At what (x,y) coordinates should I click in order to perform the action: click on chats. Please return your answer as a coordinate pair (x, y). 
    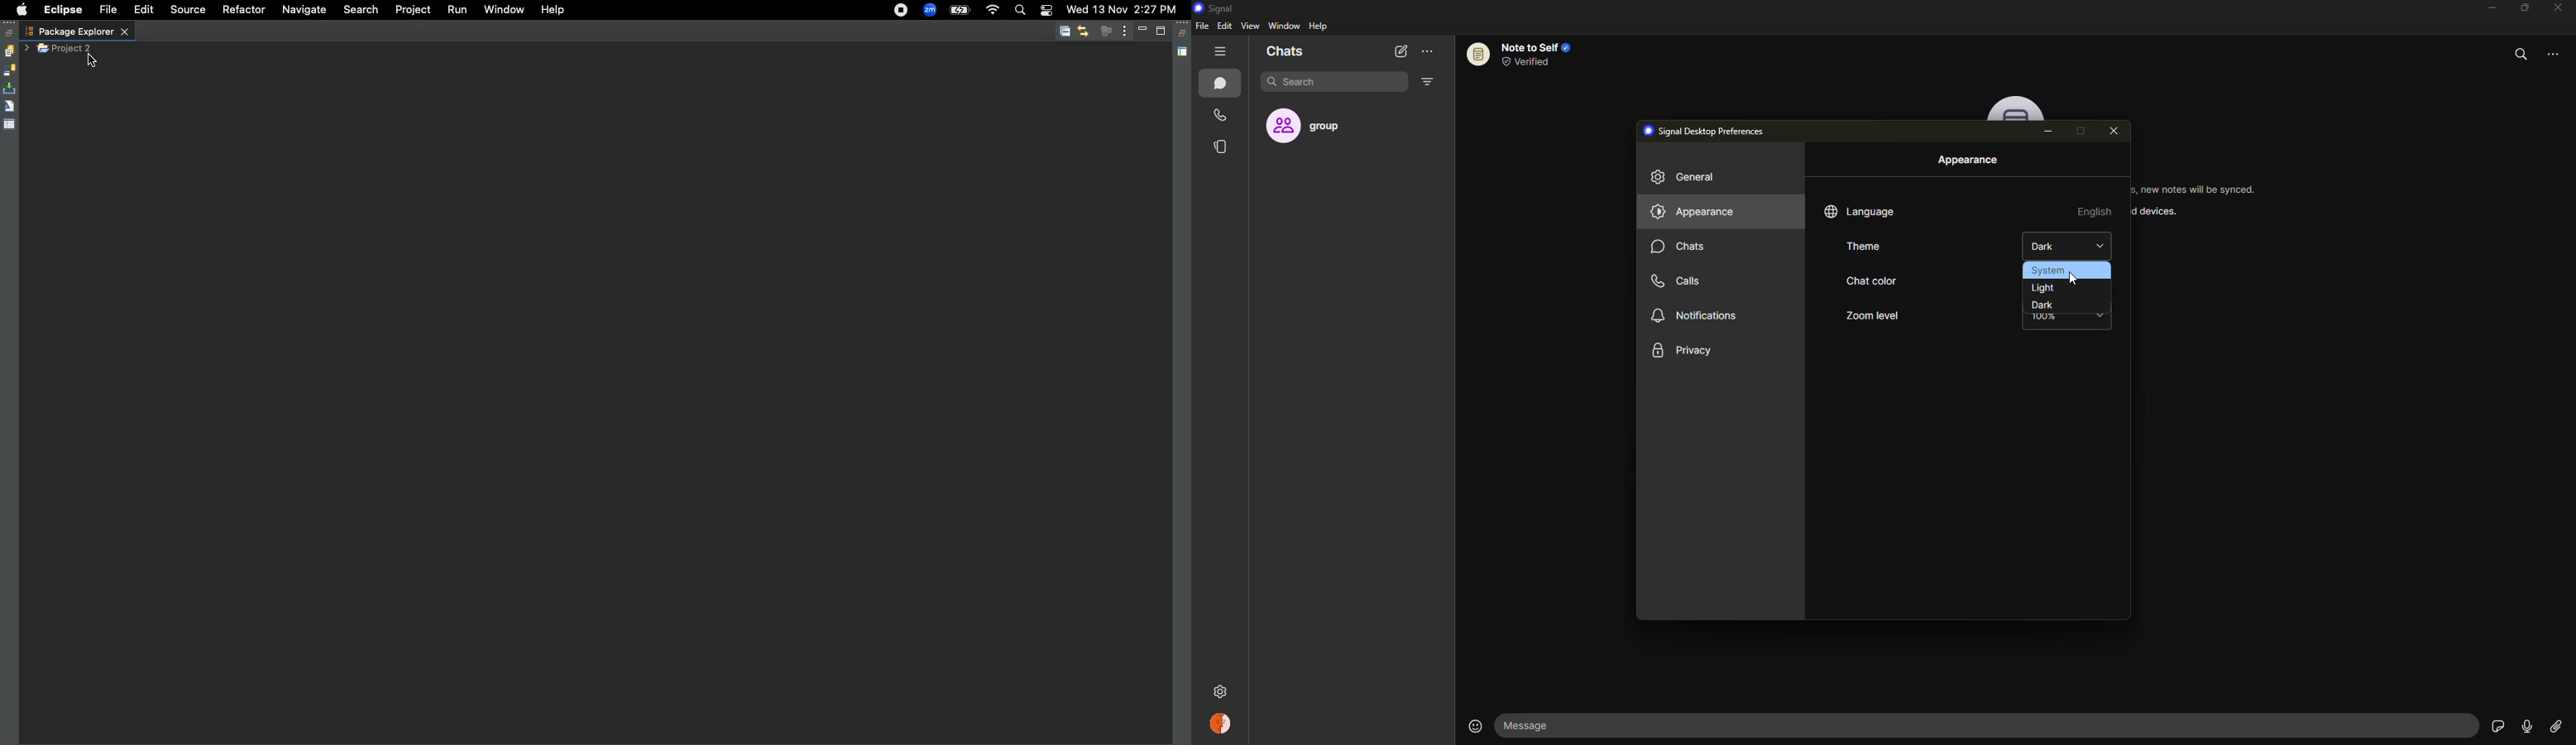
    Looking at the image, I should click on (1224, 84).